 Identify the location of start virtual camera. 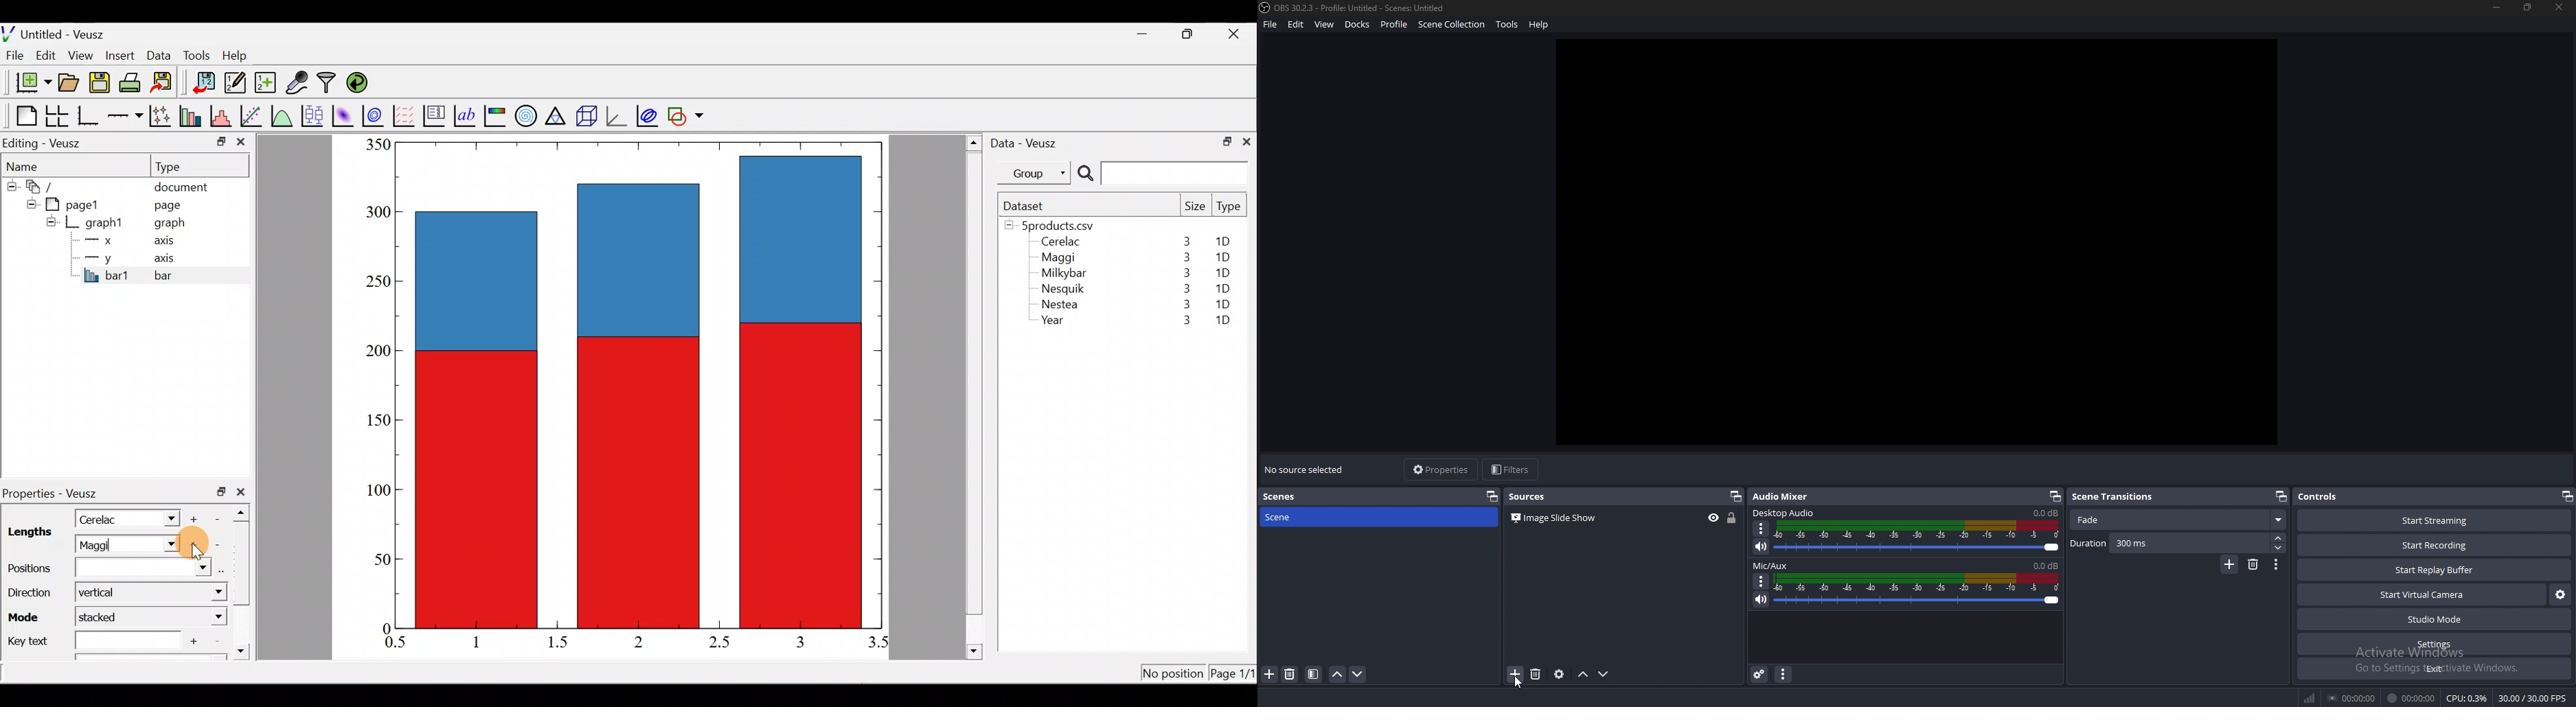
(2422, 594).